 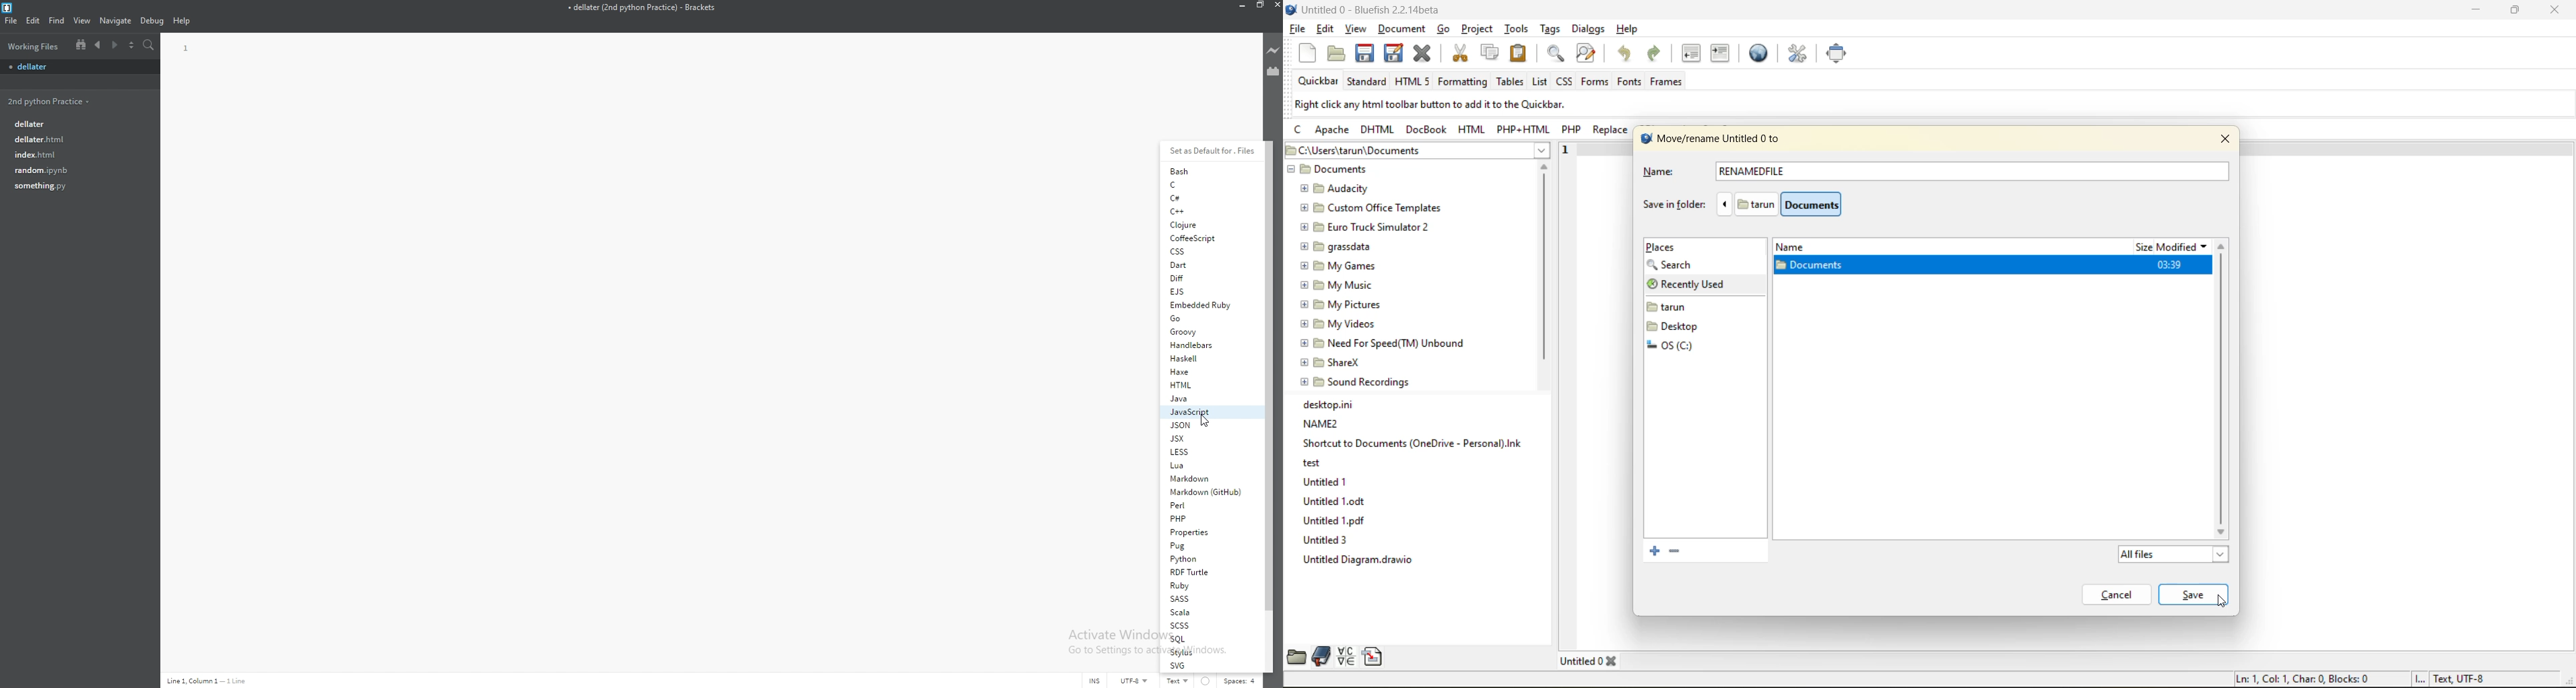 I want to click on undo, so click(x=1626, y=55).